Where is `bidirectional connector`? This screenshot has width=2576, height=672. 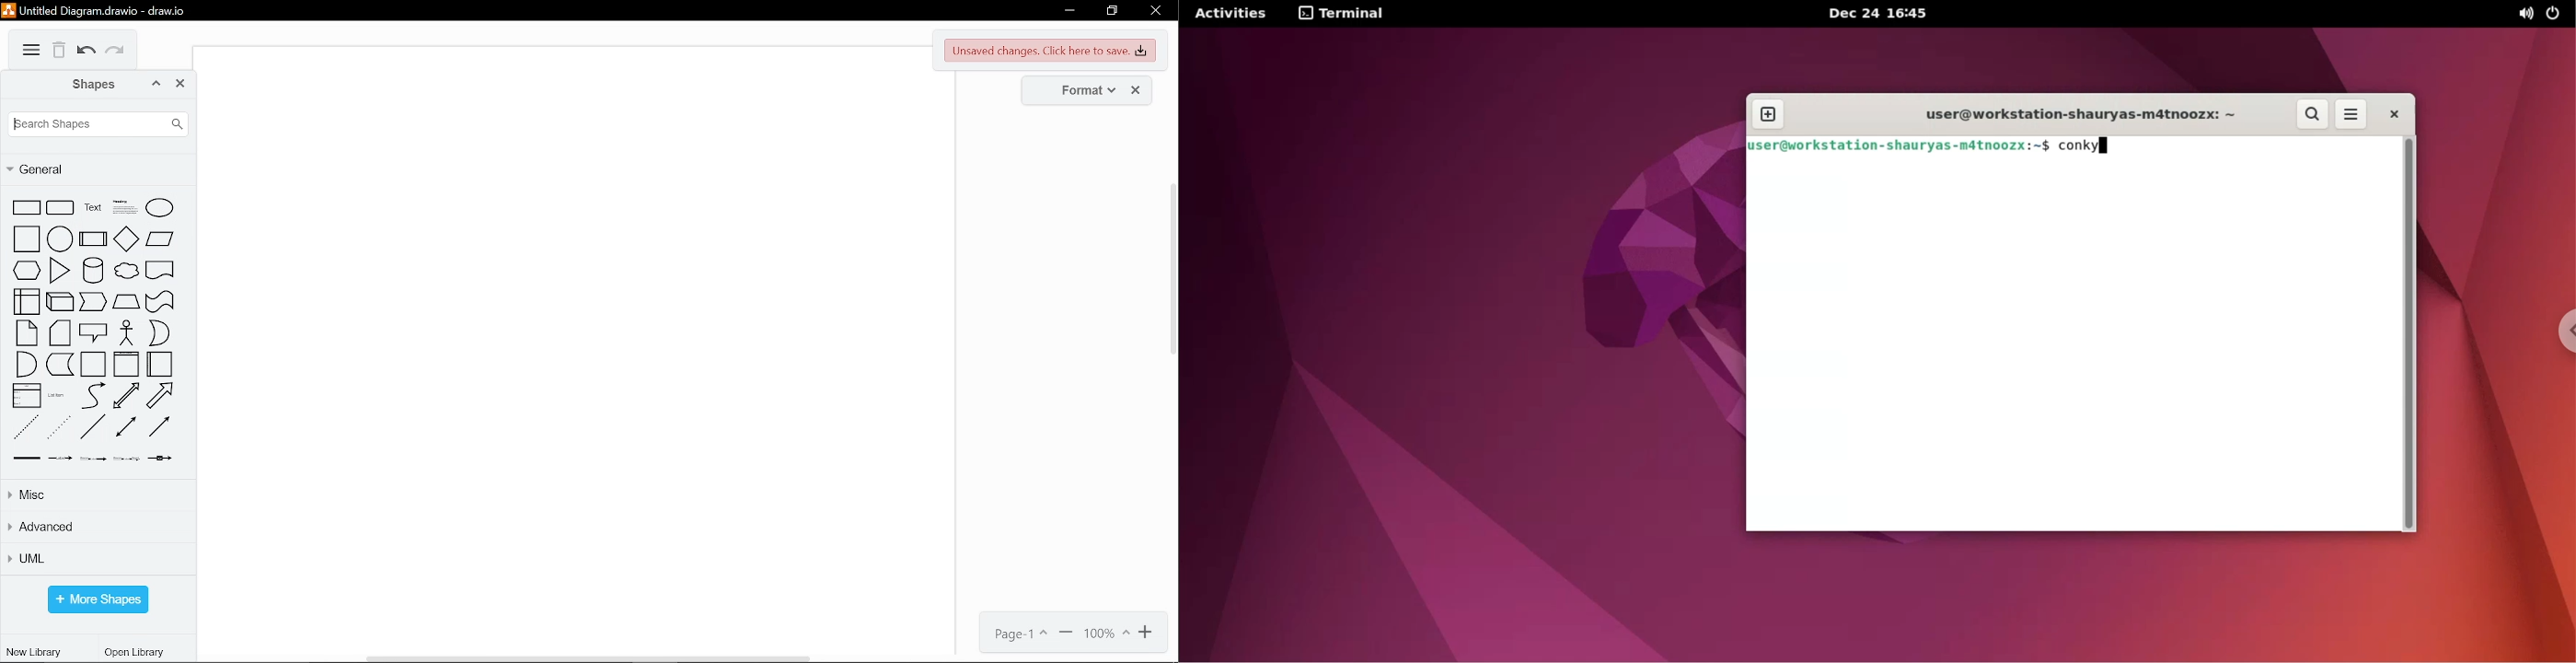 bidirectional connector is located at coordinates (125, 428).